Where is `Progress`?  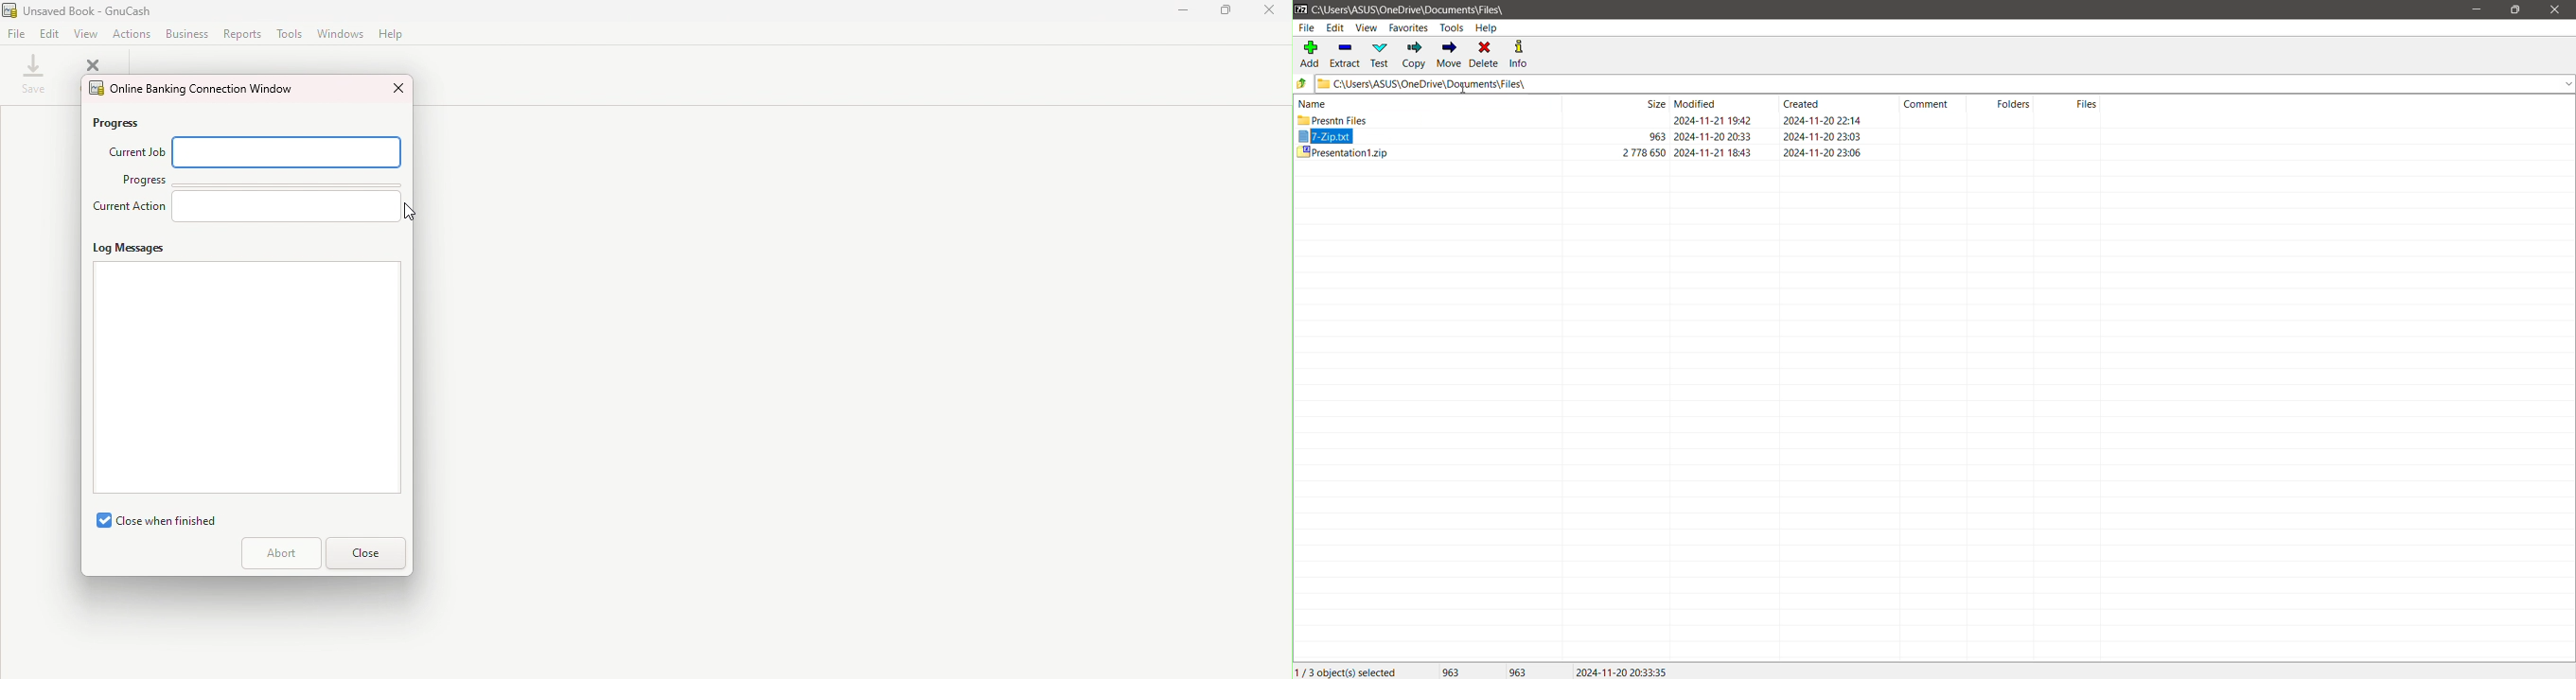
Progress is located at coordinates (133, 121).